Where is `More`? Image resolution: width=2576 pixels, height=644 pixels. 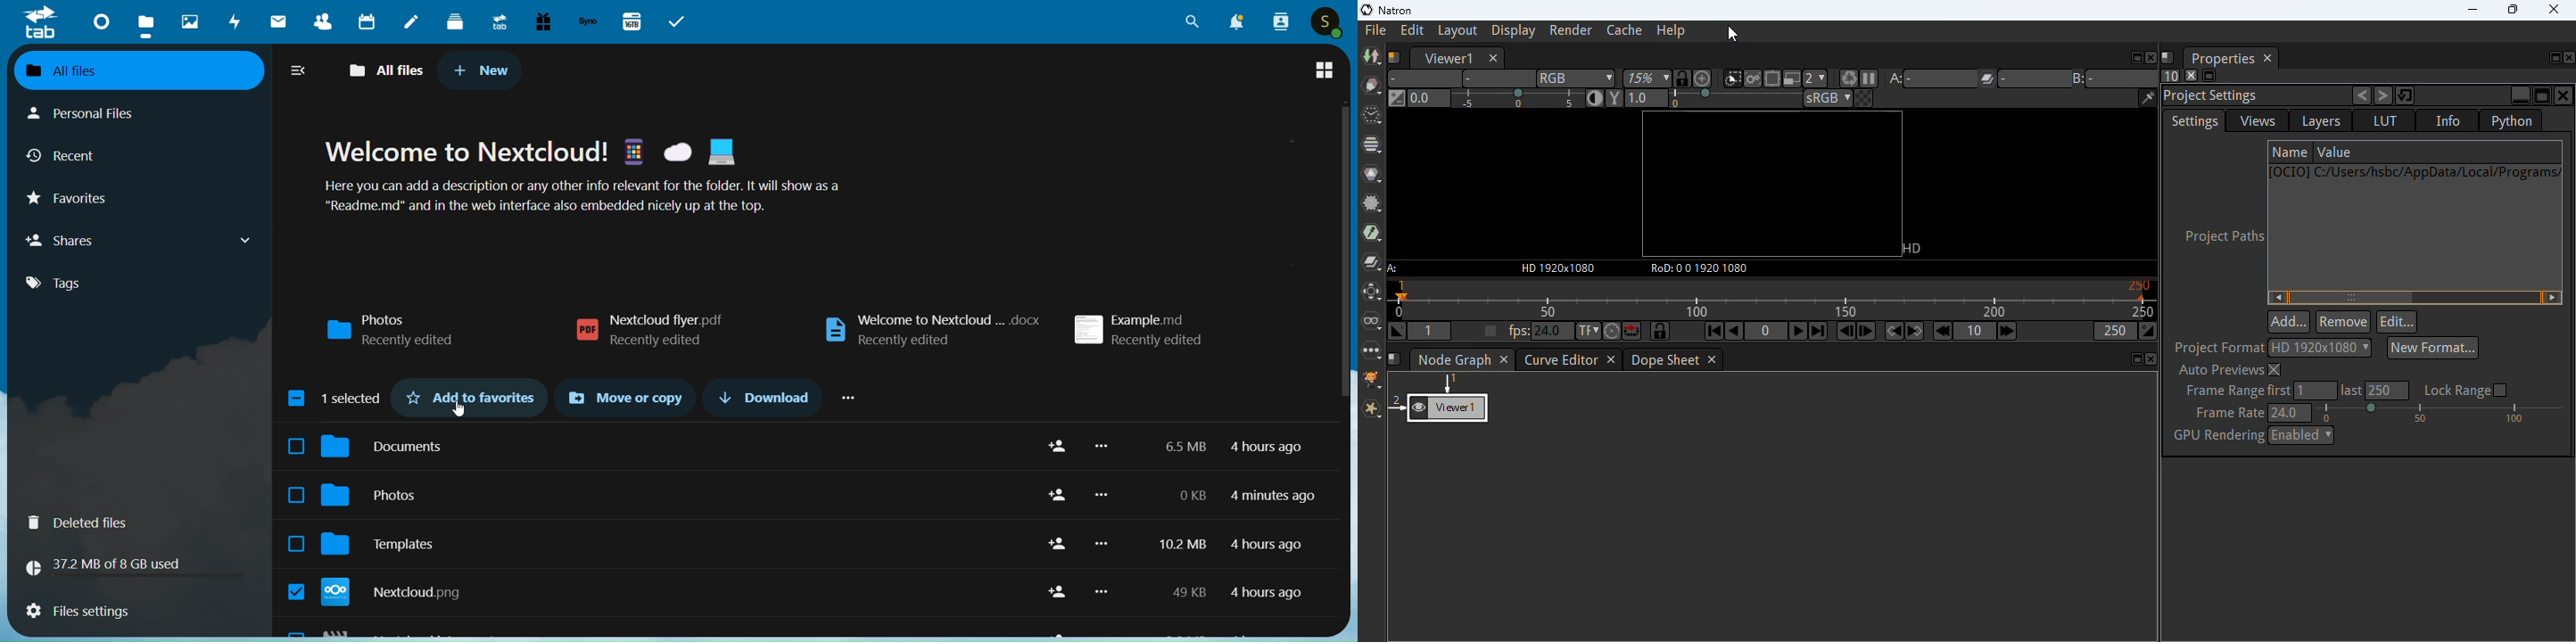 More is located at coordinates (1102, 494).